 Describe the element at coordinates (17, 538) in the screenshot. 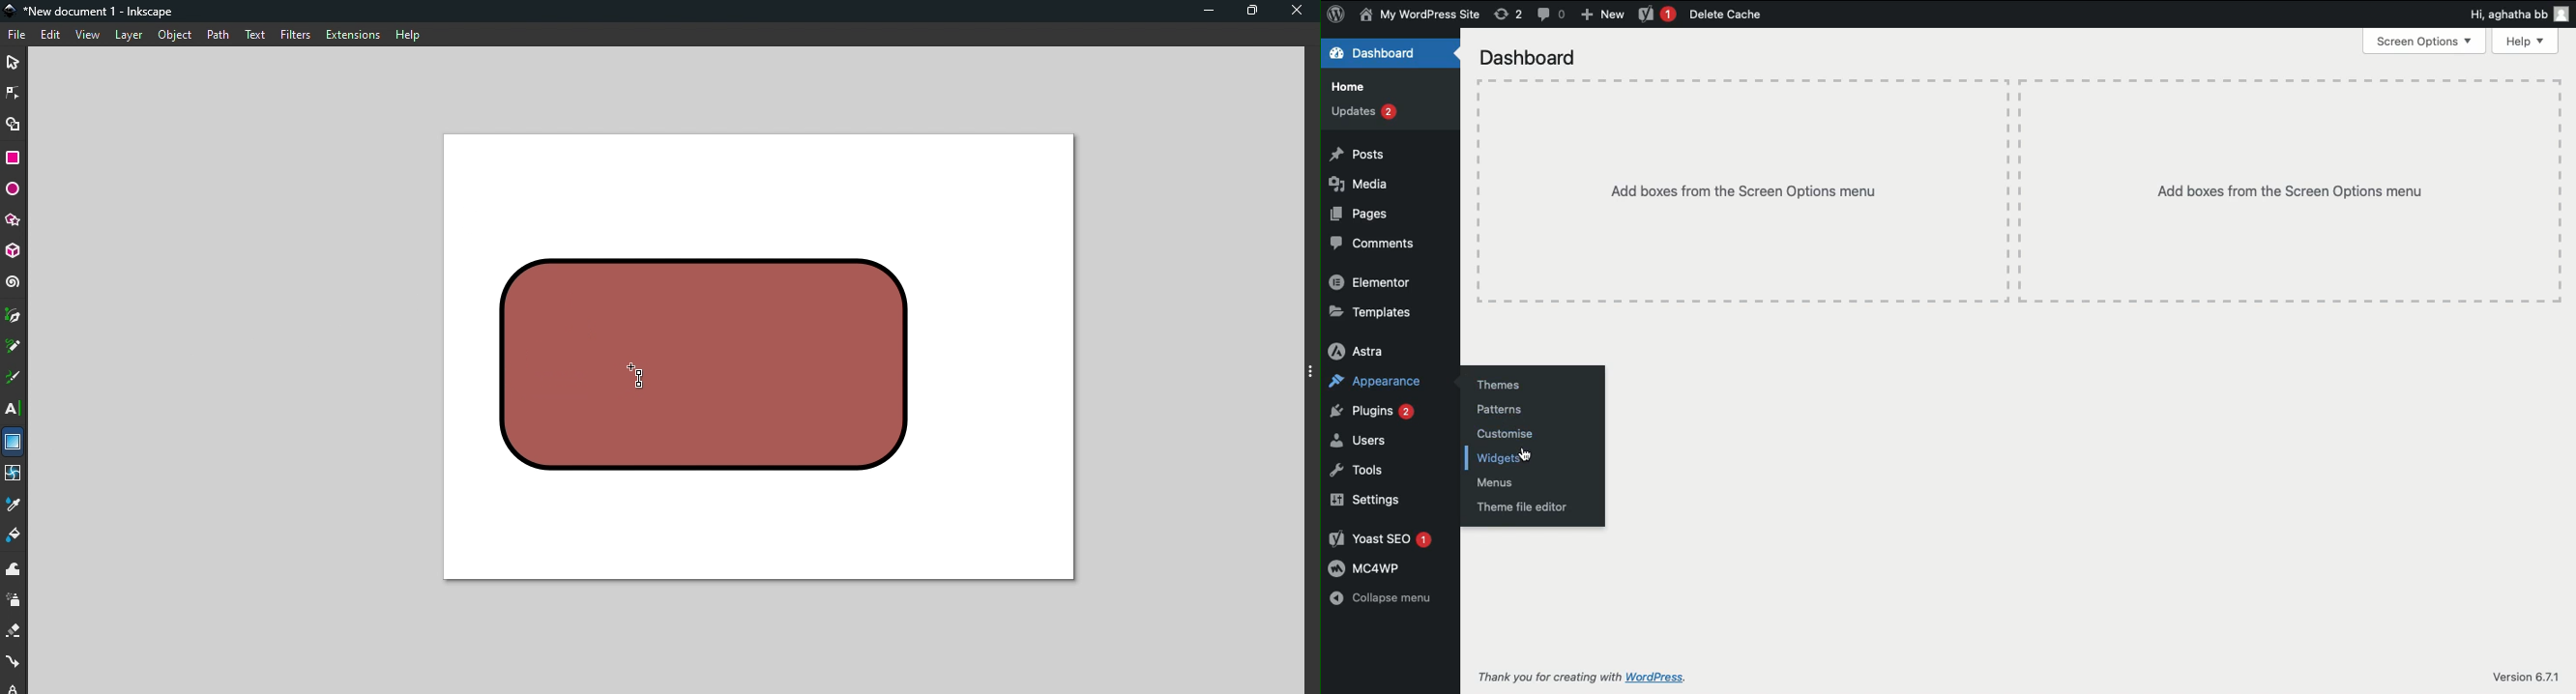

I see `Paint bucket tool` at that location.